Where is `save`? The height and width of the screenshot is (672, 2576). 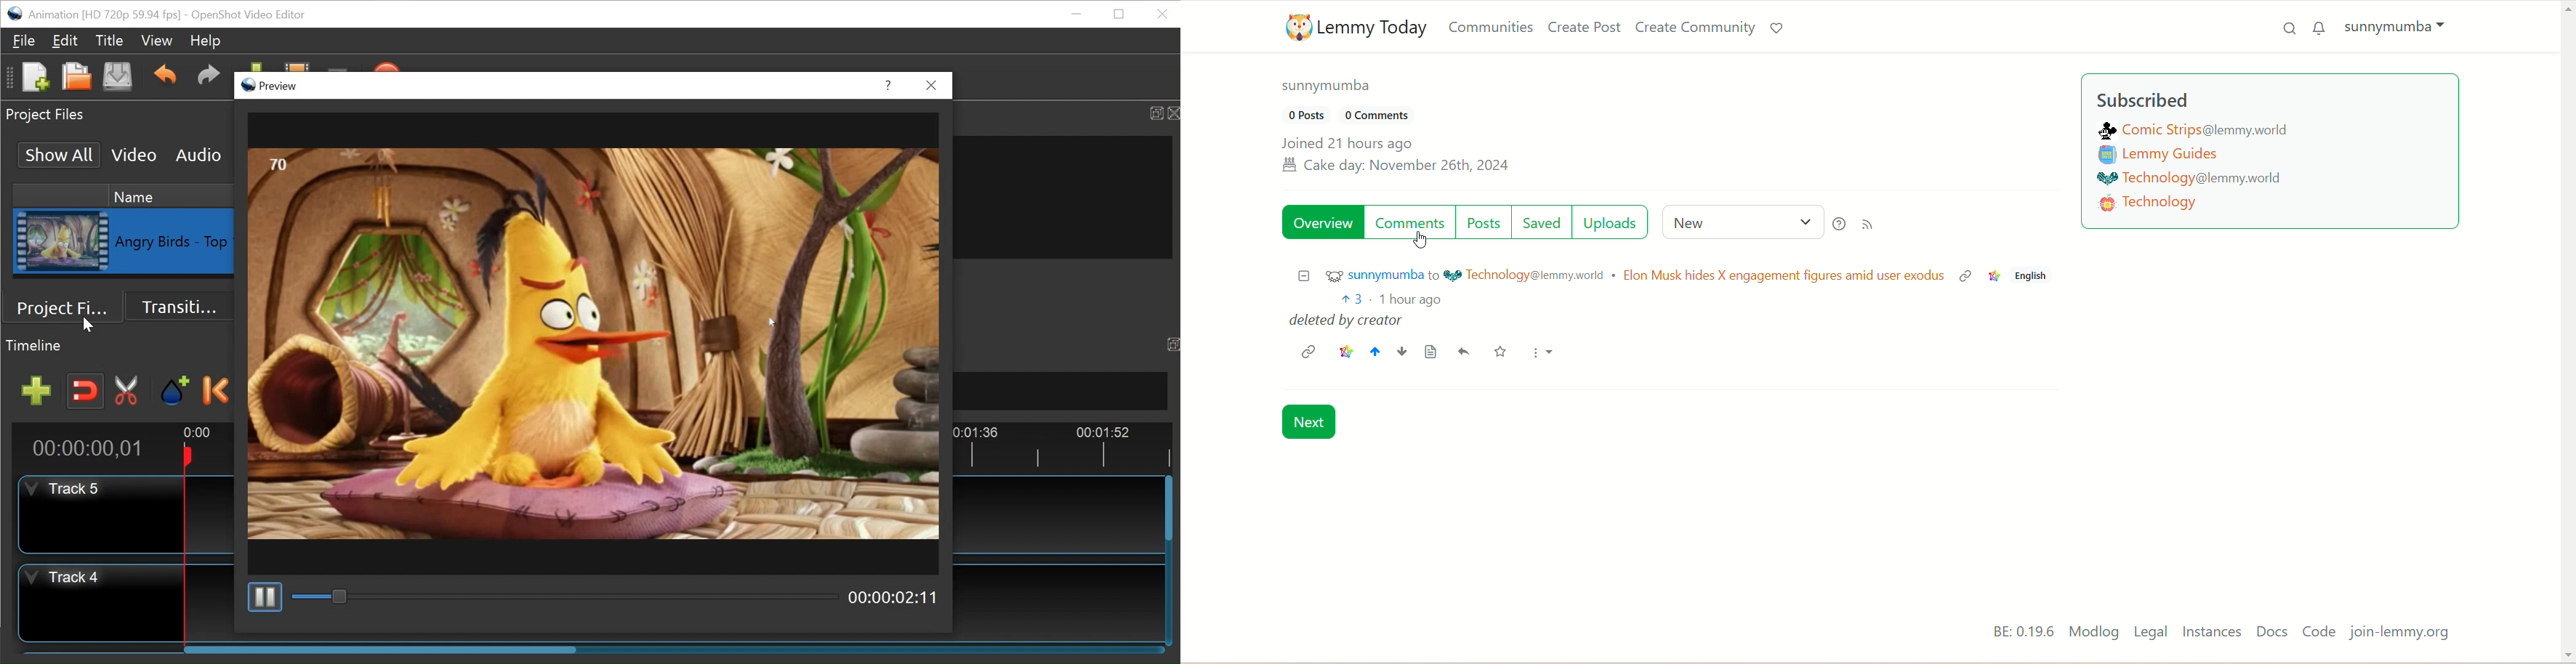 save is located at coordinates (1498, 352).